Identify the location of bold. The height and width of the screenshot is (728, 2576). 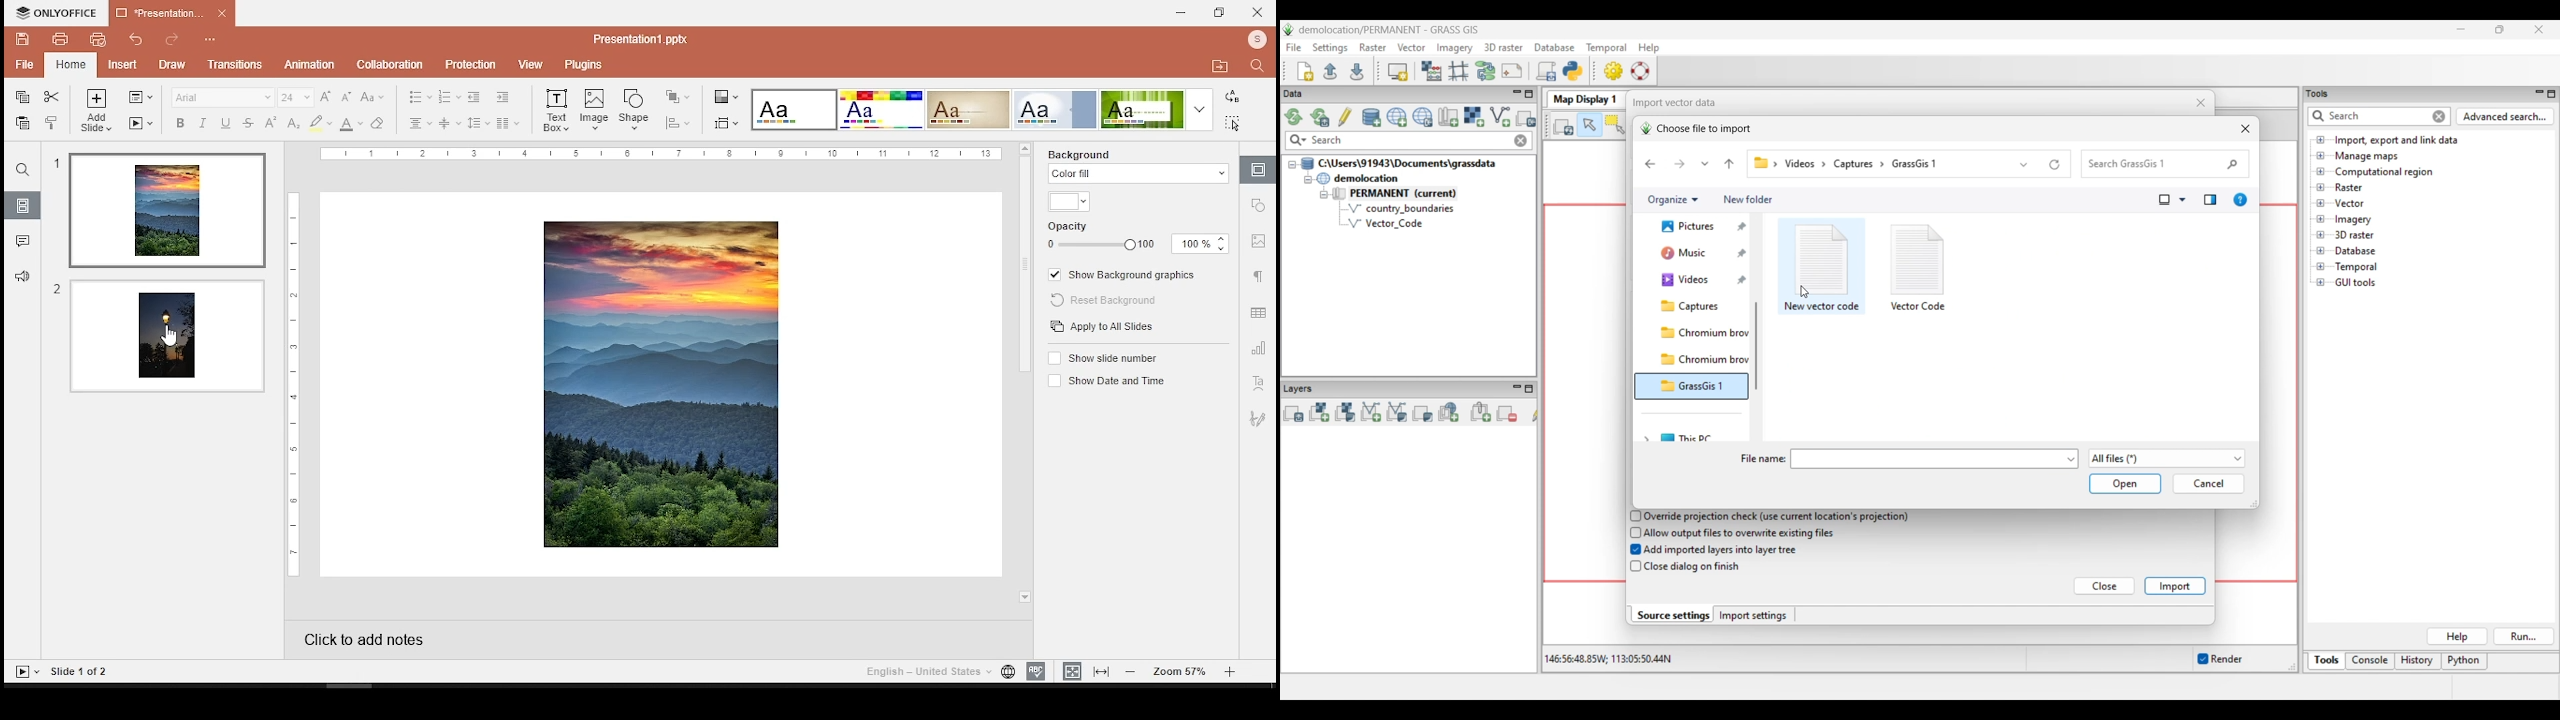
(180, 123).